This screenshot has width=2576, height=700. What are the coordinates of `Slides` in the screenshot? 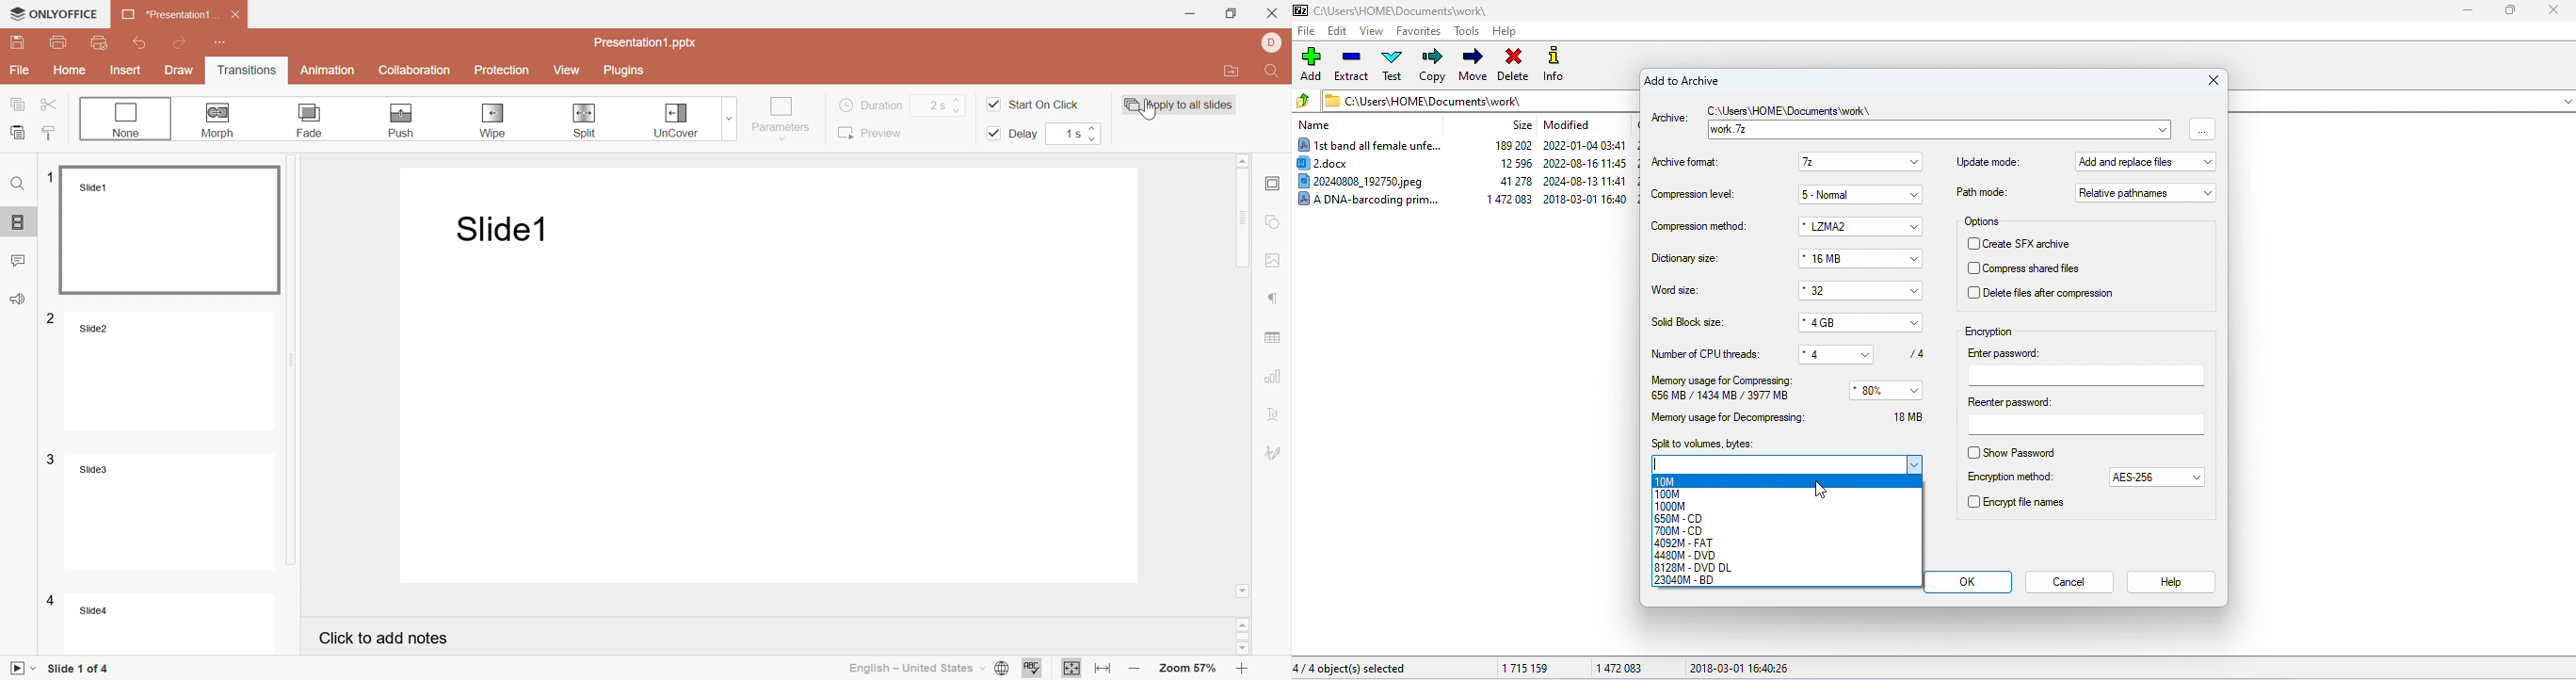 It's located at (20, 219).